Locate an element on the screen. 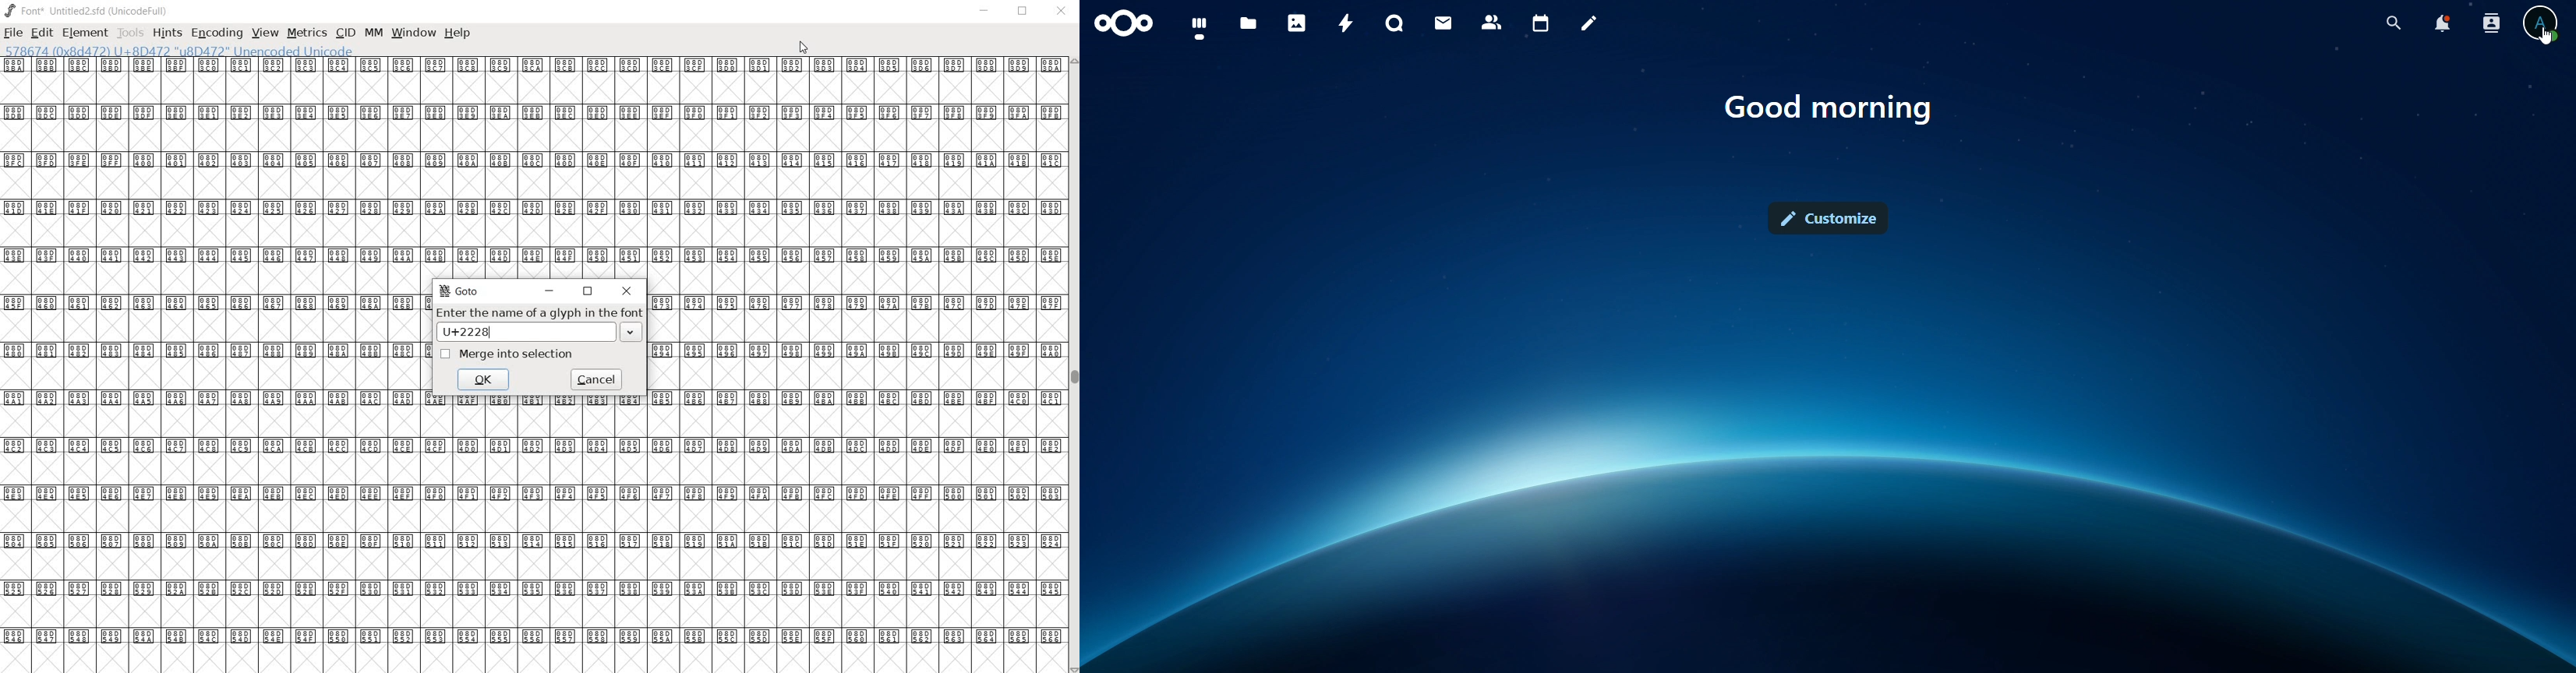 Image resolution: width=2576 pixels, height=700 pixels. contacts is located at coordinates (1493, 23).